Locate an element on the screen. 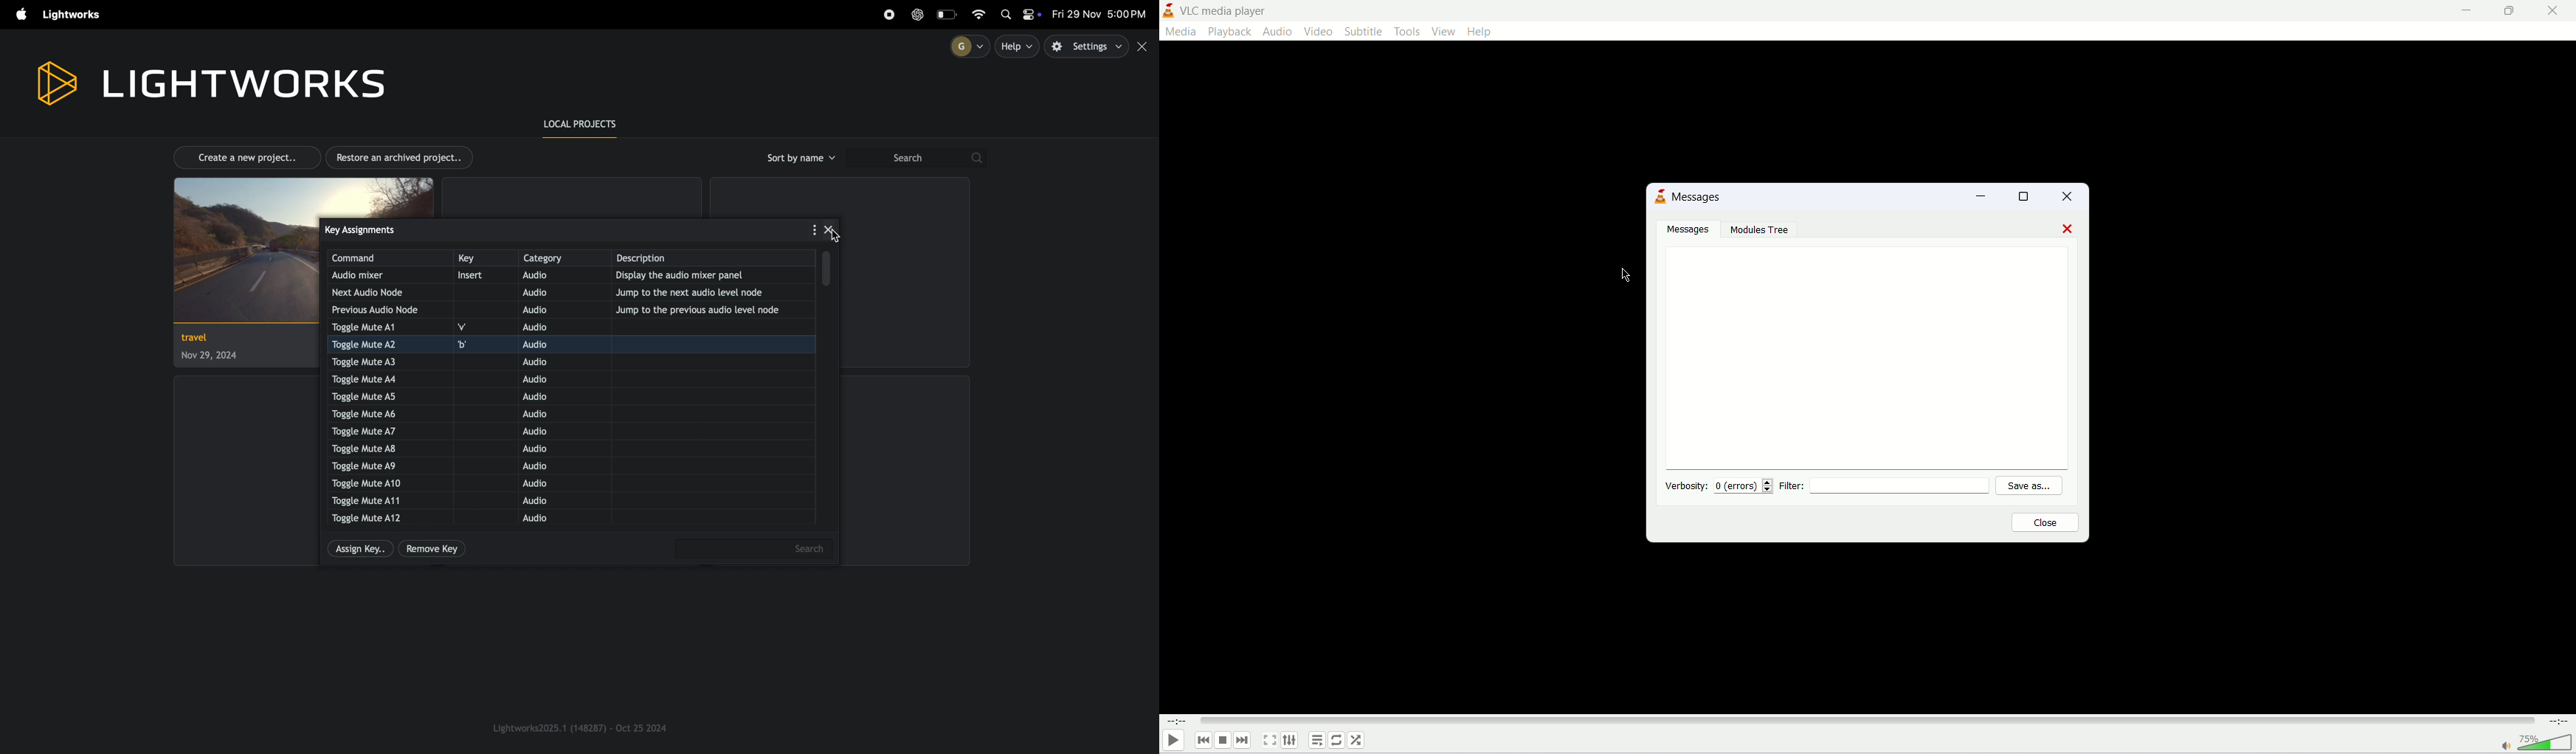 The height and width of the screenshot is (756, 2576). display the audio mixer panel is located at coordinates (707, 277).